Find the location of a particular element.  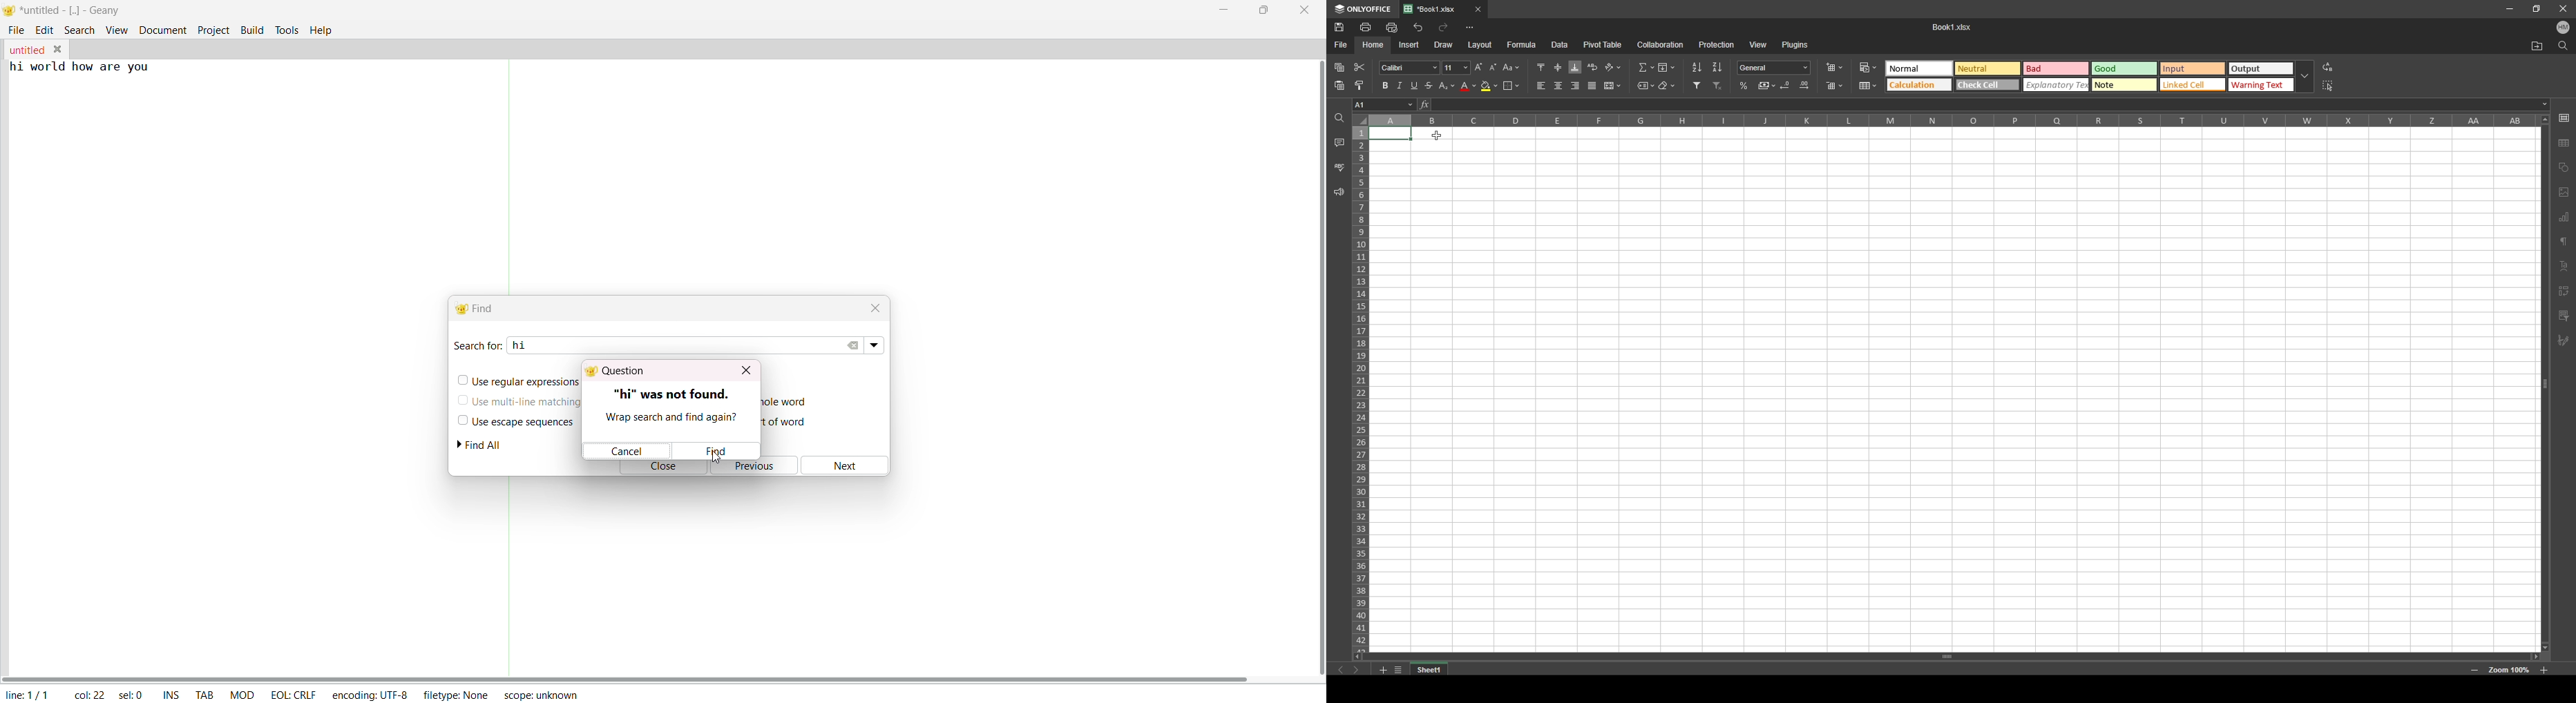

subscript is located at coordinates (1447, 86).